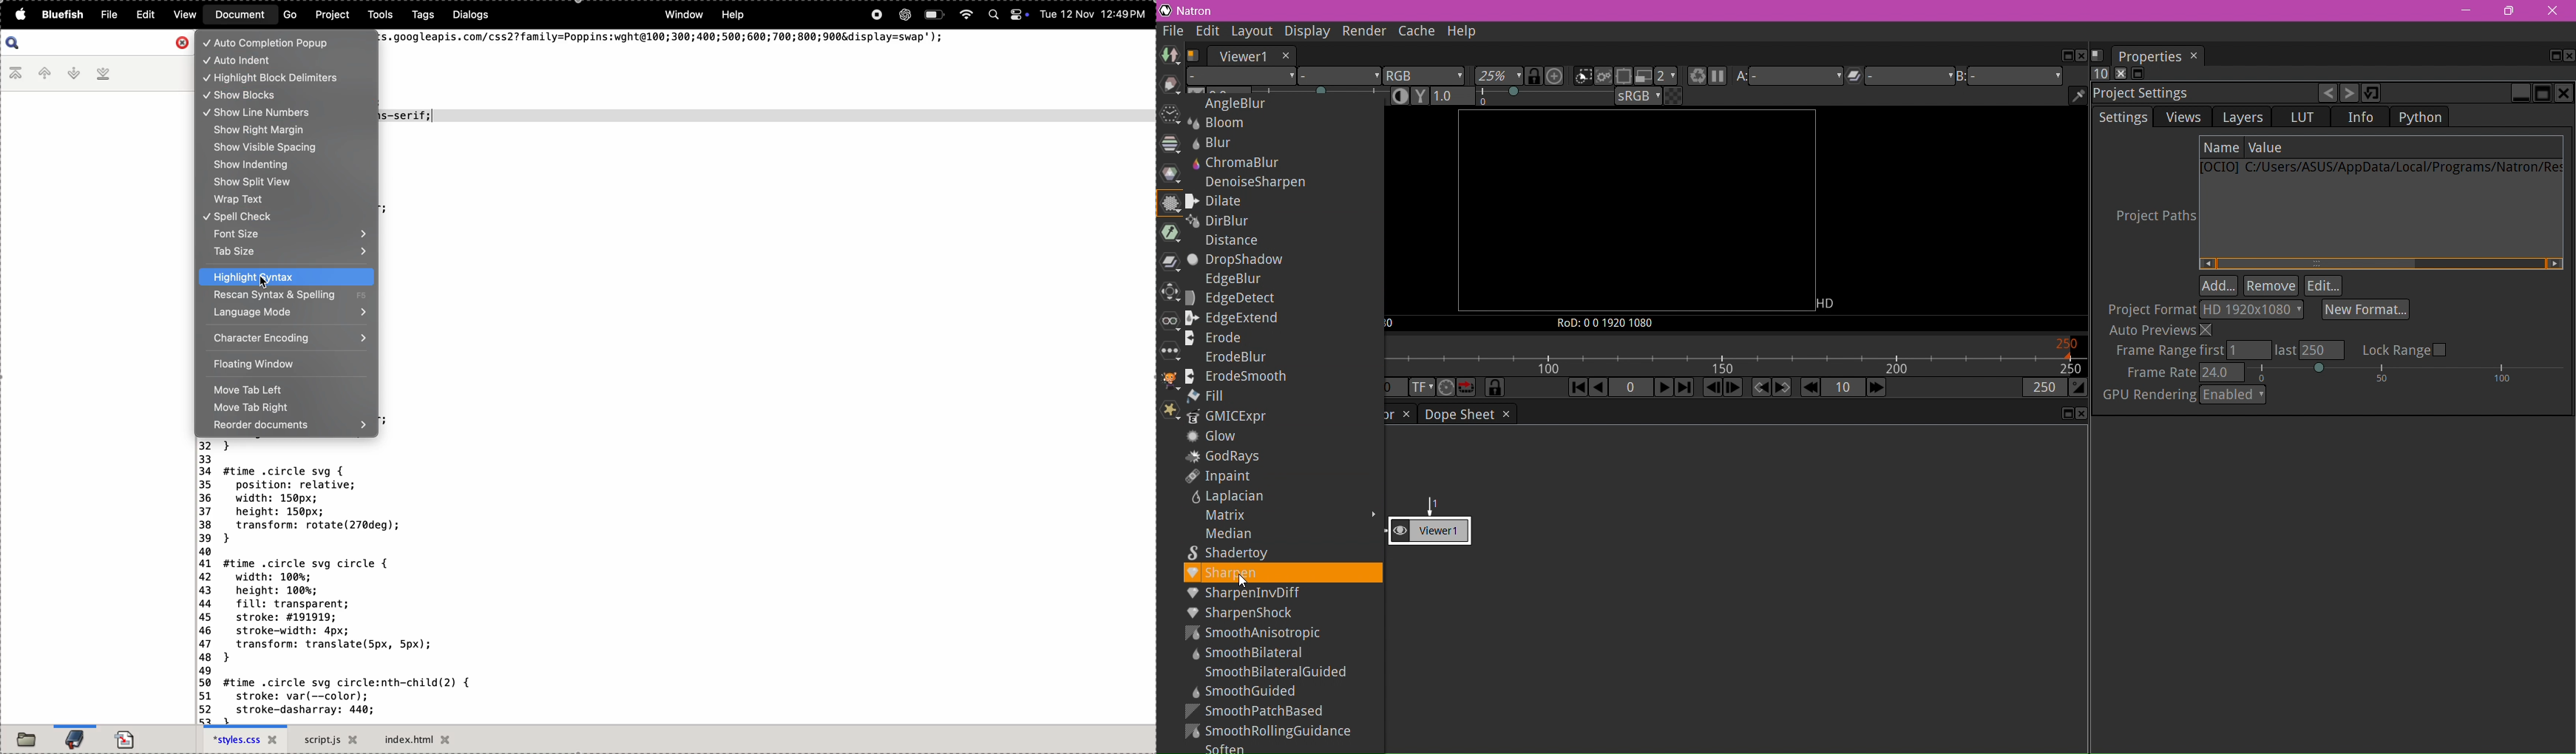 The image size is (2576, 756). What do you see at coordinates (273, 112) in the screenshot?
I see `show line numbers` at bounding box center [273, 112].